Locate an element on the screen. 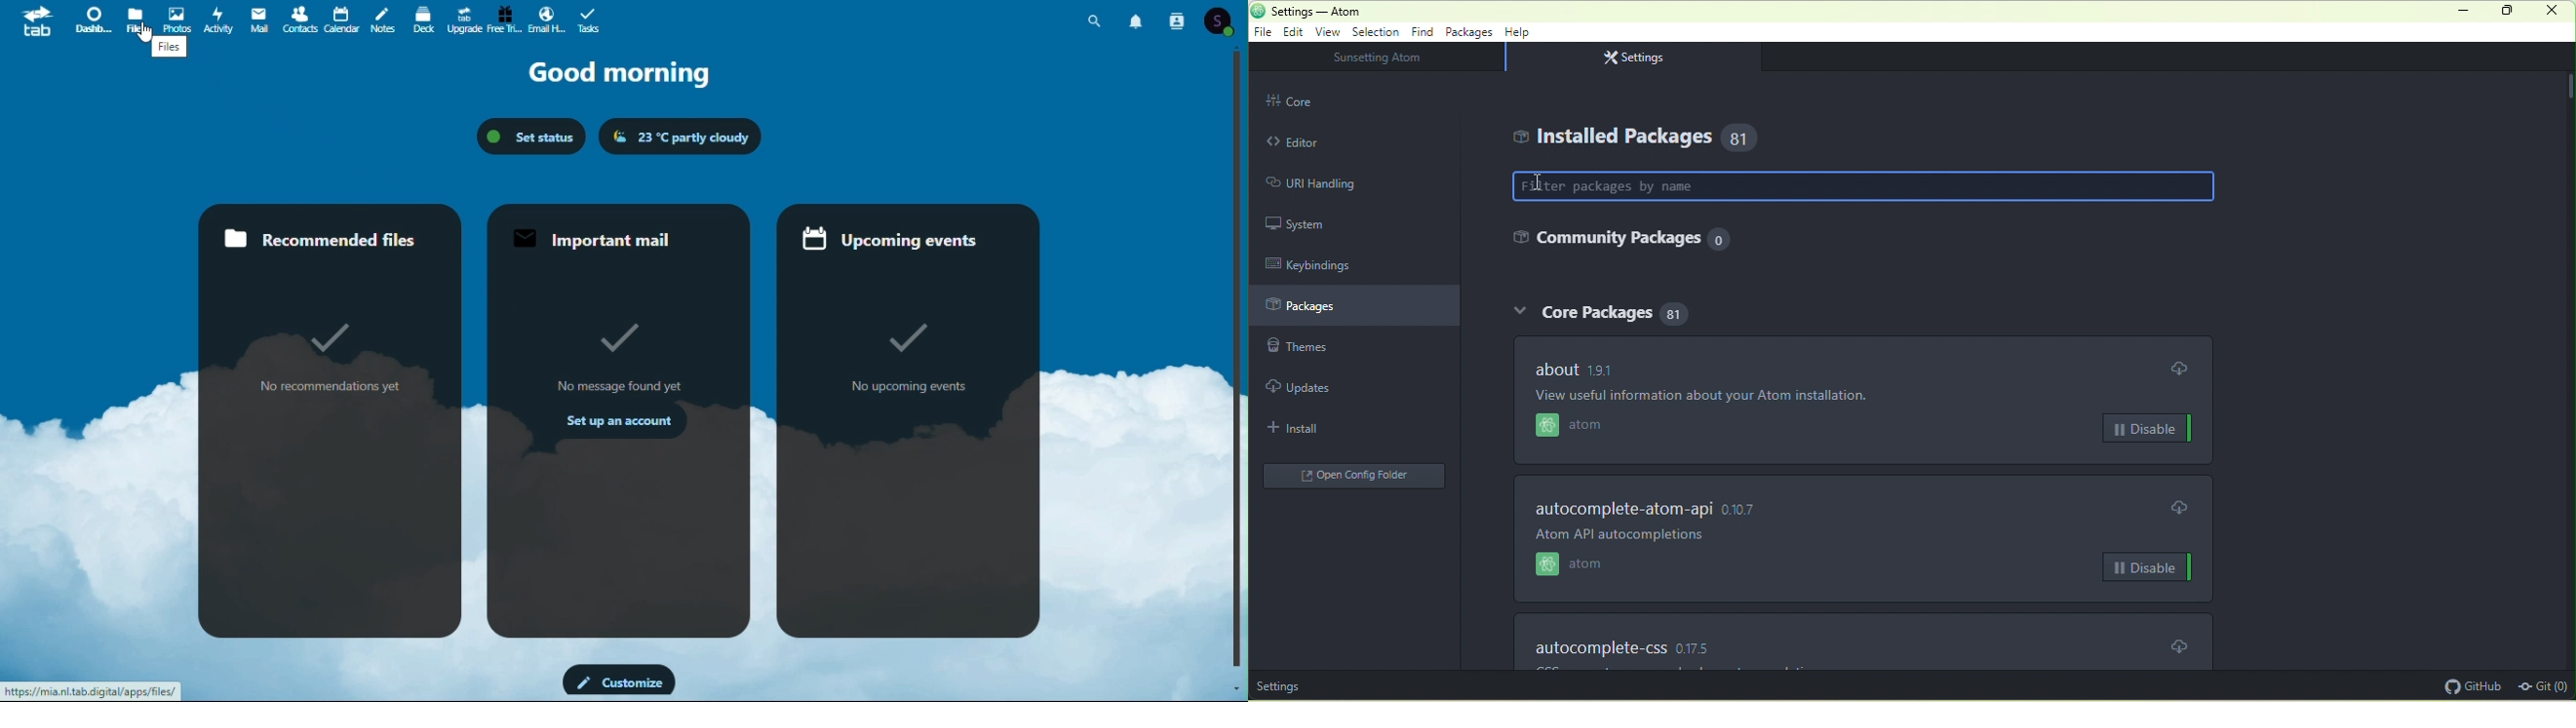 This screenshot has width=2576, height=728. Recommended files is located at coordinates (332, 419).